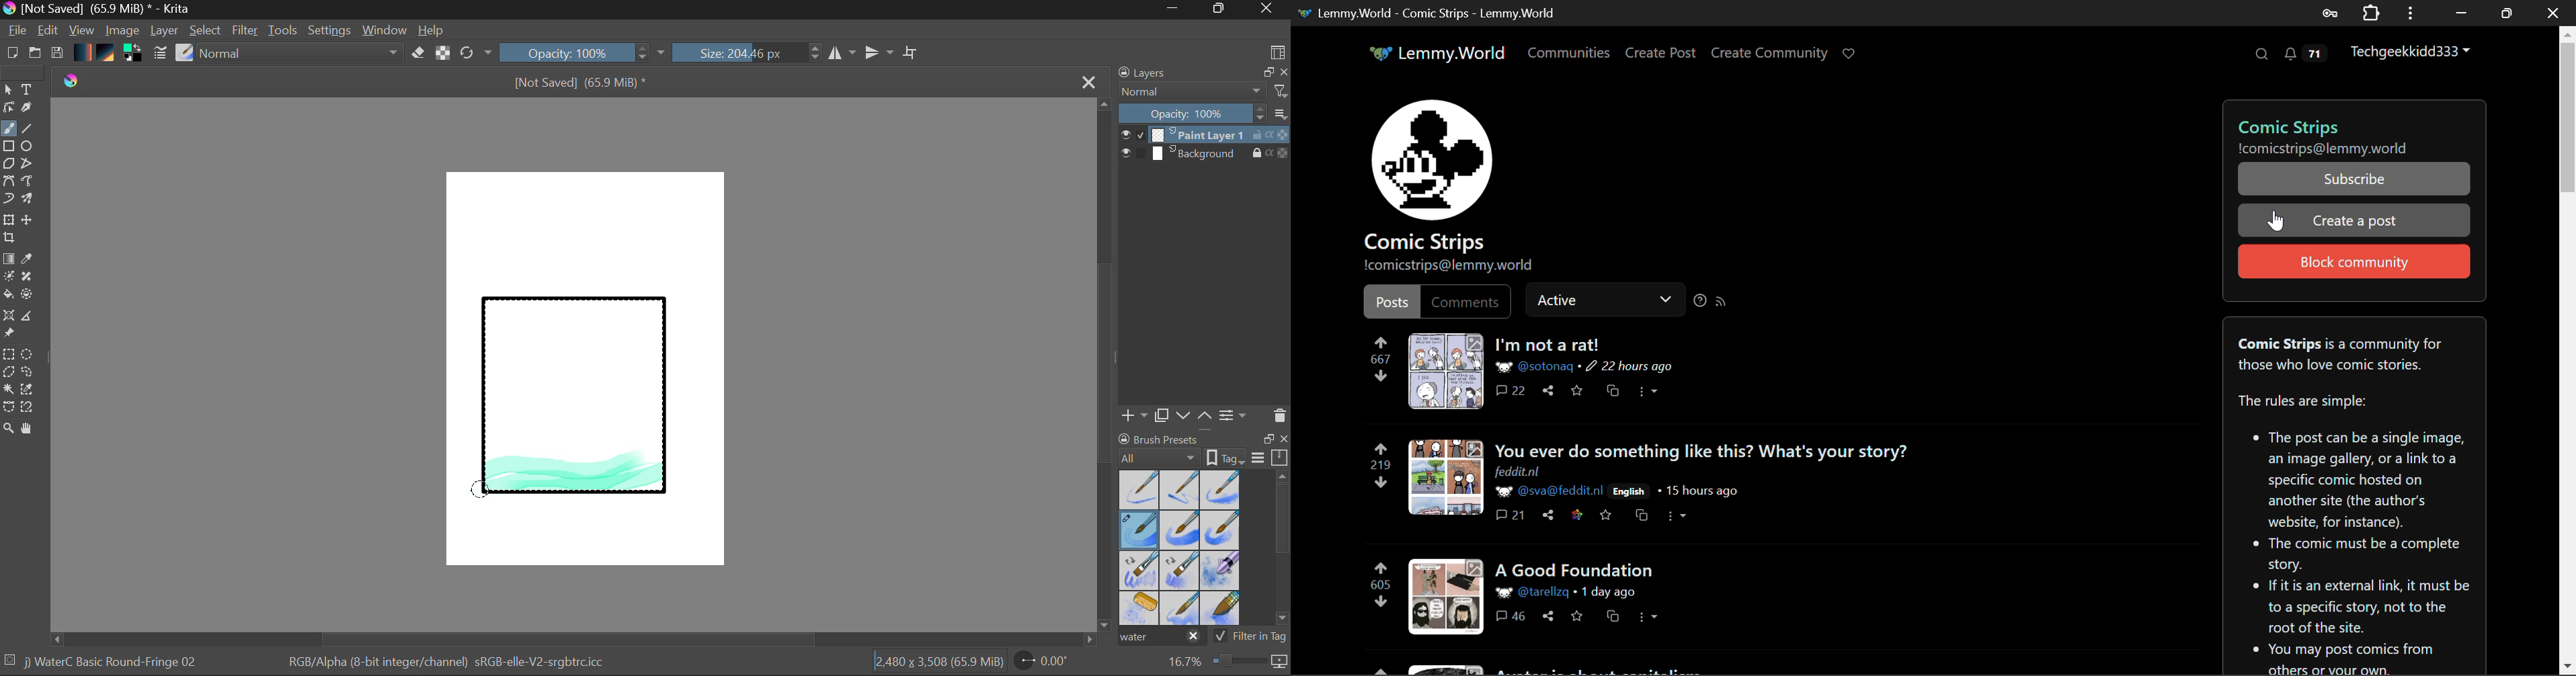 The width and height of the screenshot is (2576, 700). What do you see at coordinates (8, 164) in the screenshot?
I see `Polygon` at bounding box center [8, 164].